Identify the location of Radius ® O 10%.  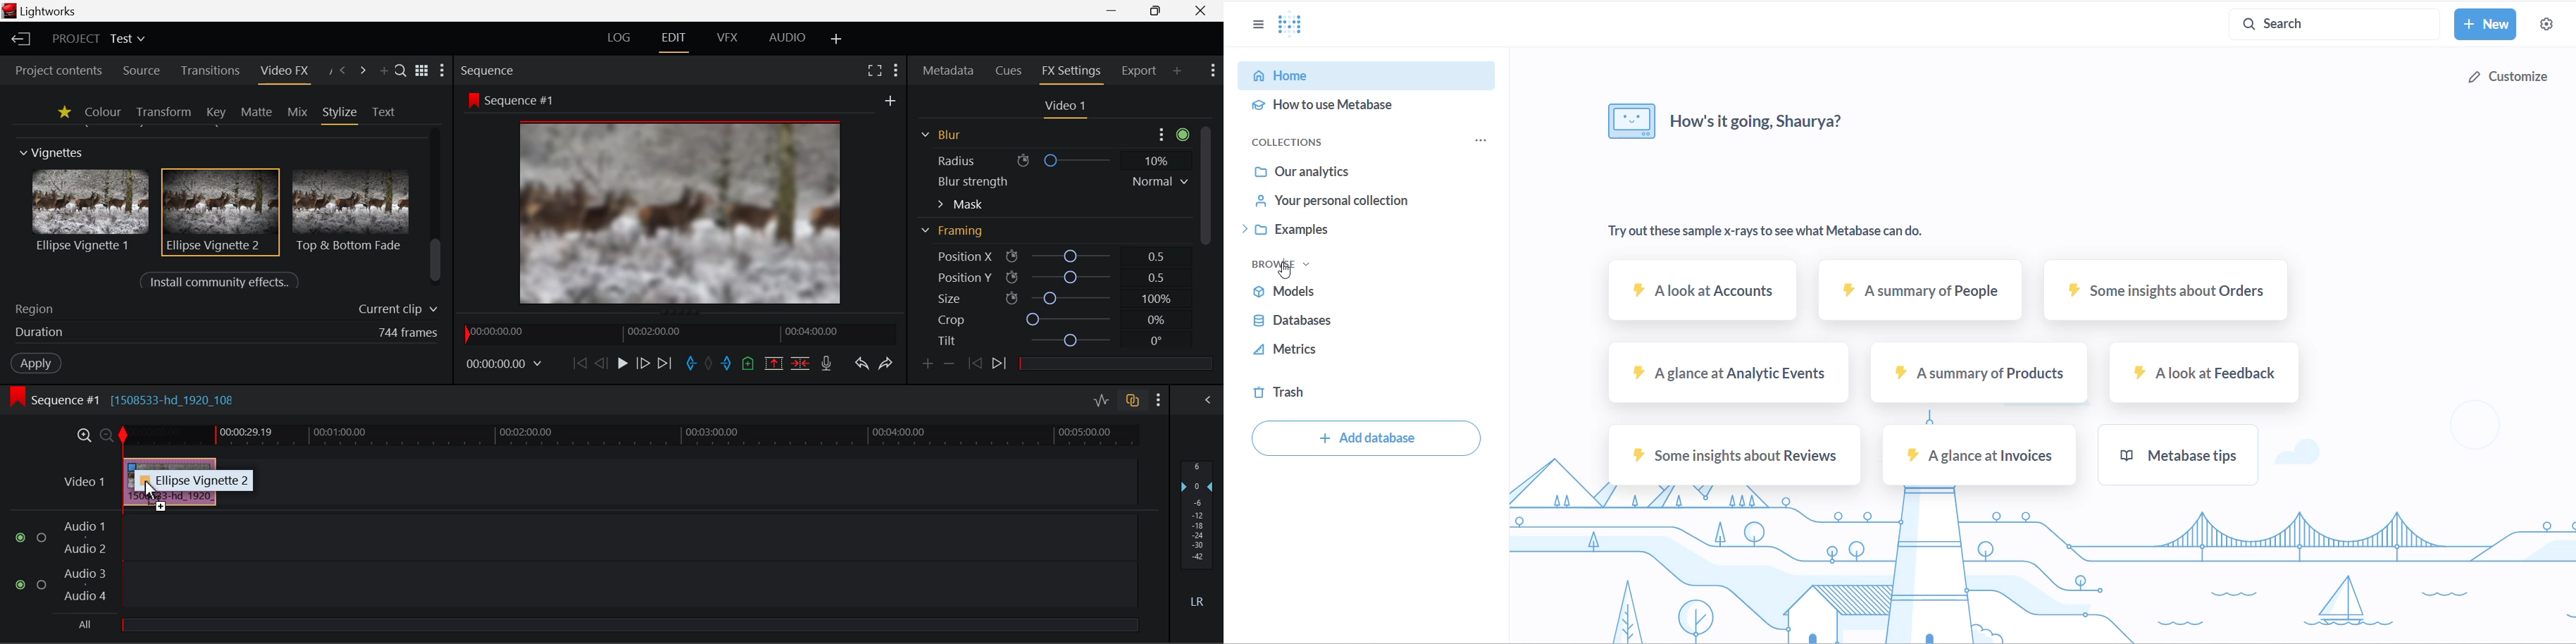
(1052, 159).